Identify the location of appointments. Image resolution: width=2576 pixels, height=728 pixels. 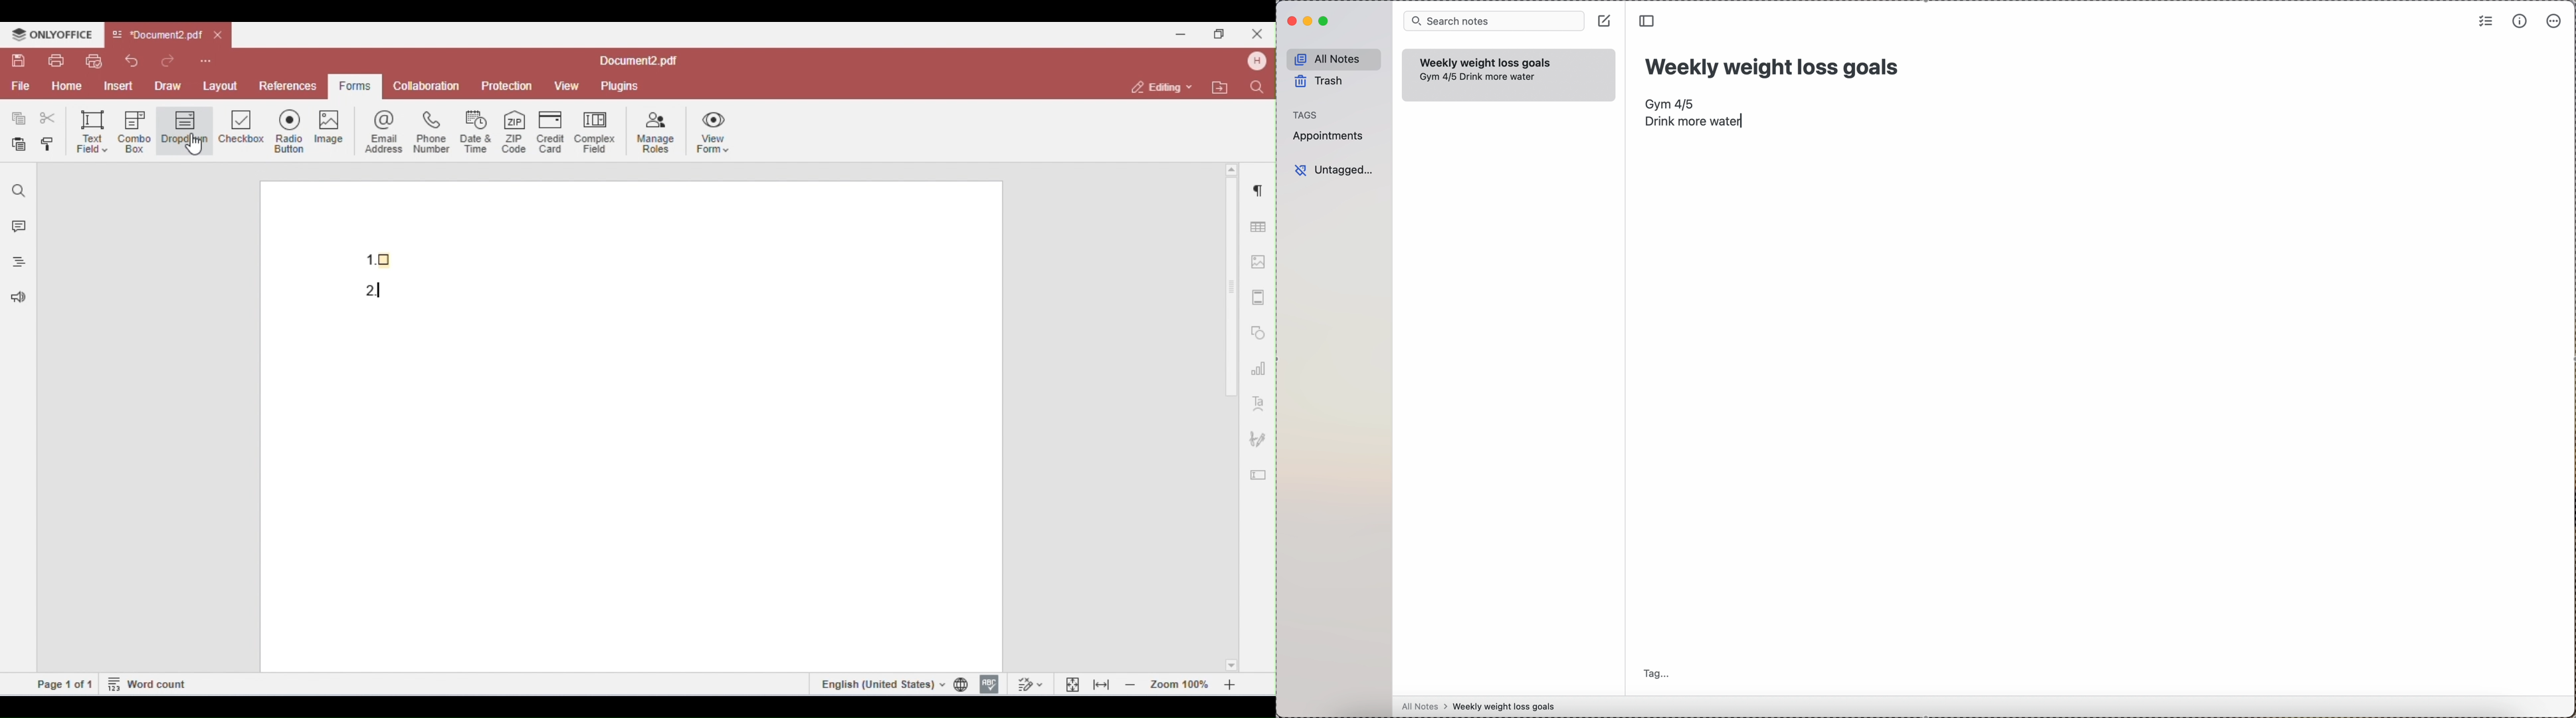
(1331, 137).